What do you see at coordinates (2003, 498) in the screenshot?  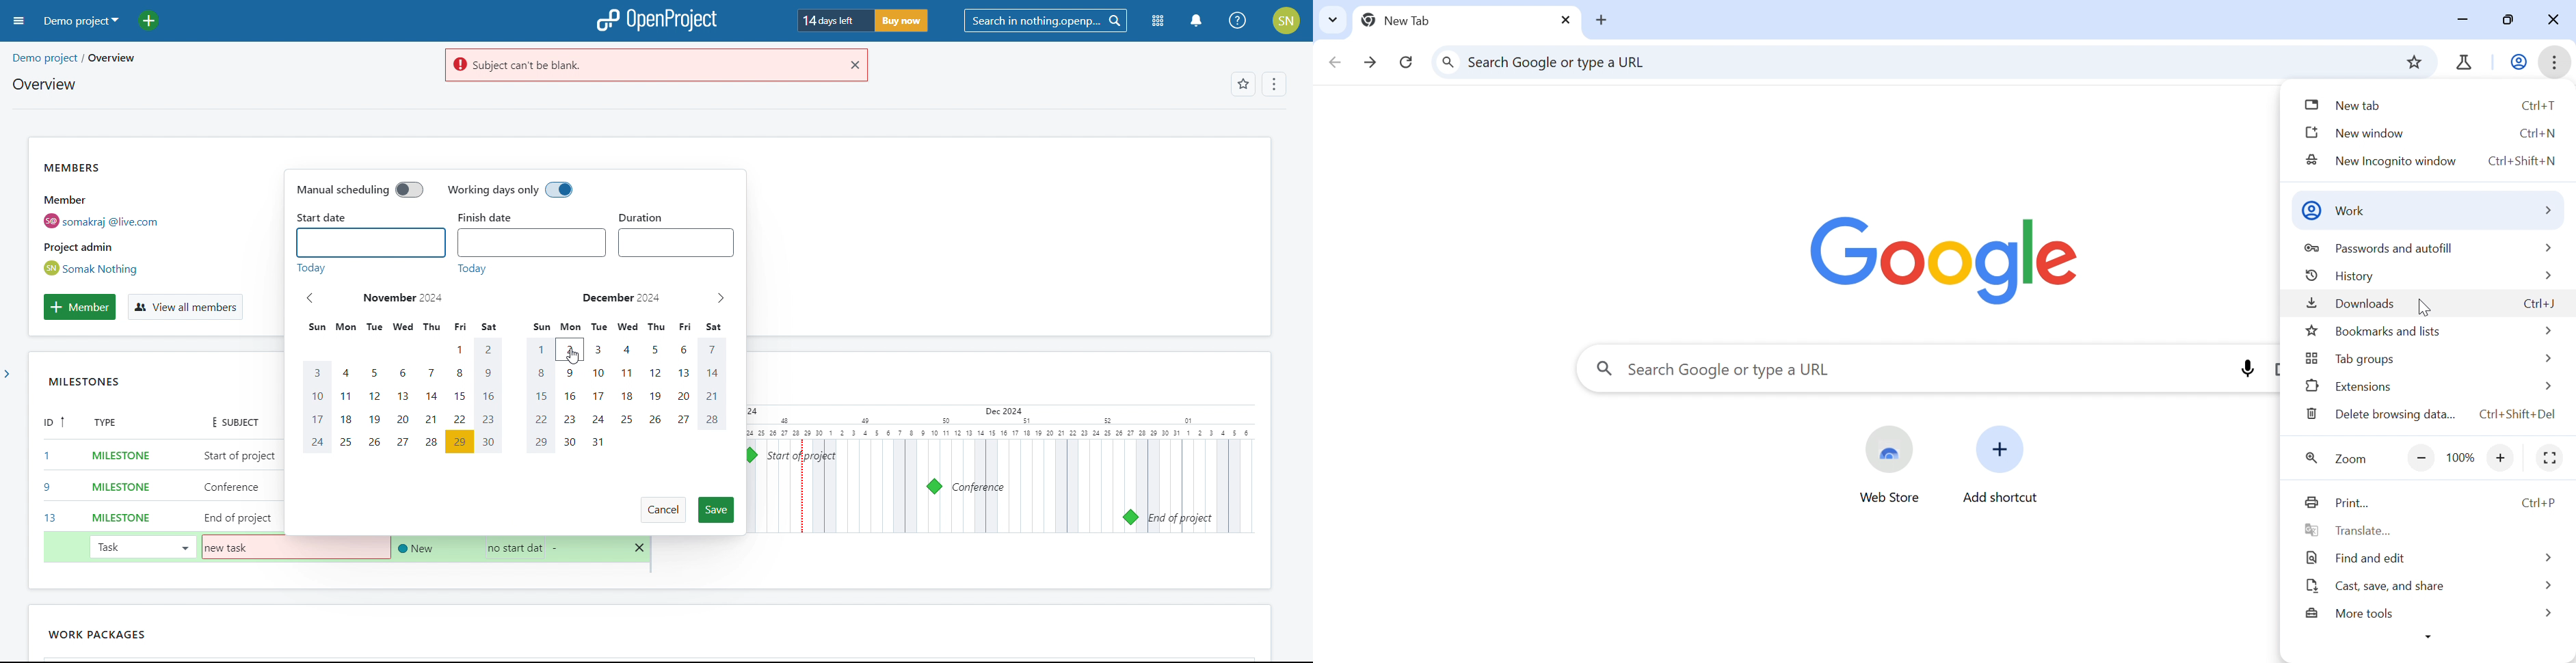 I see `Add shortcut` at bounding box center [2003, 498].